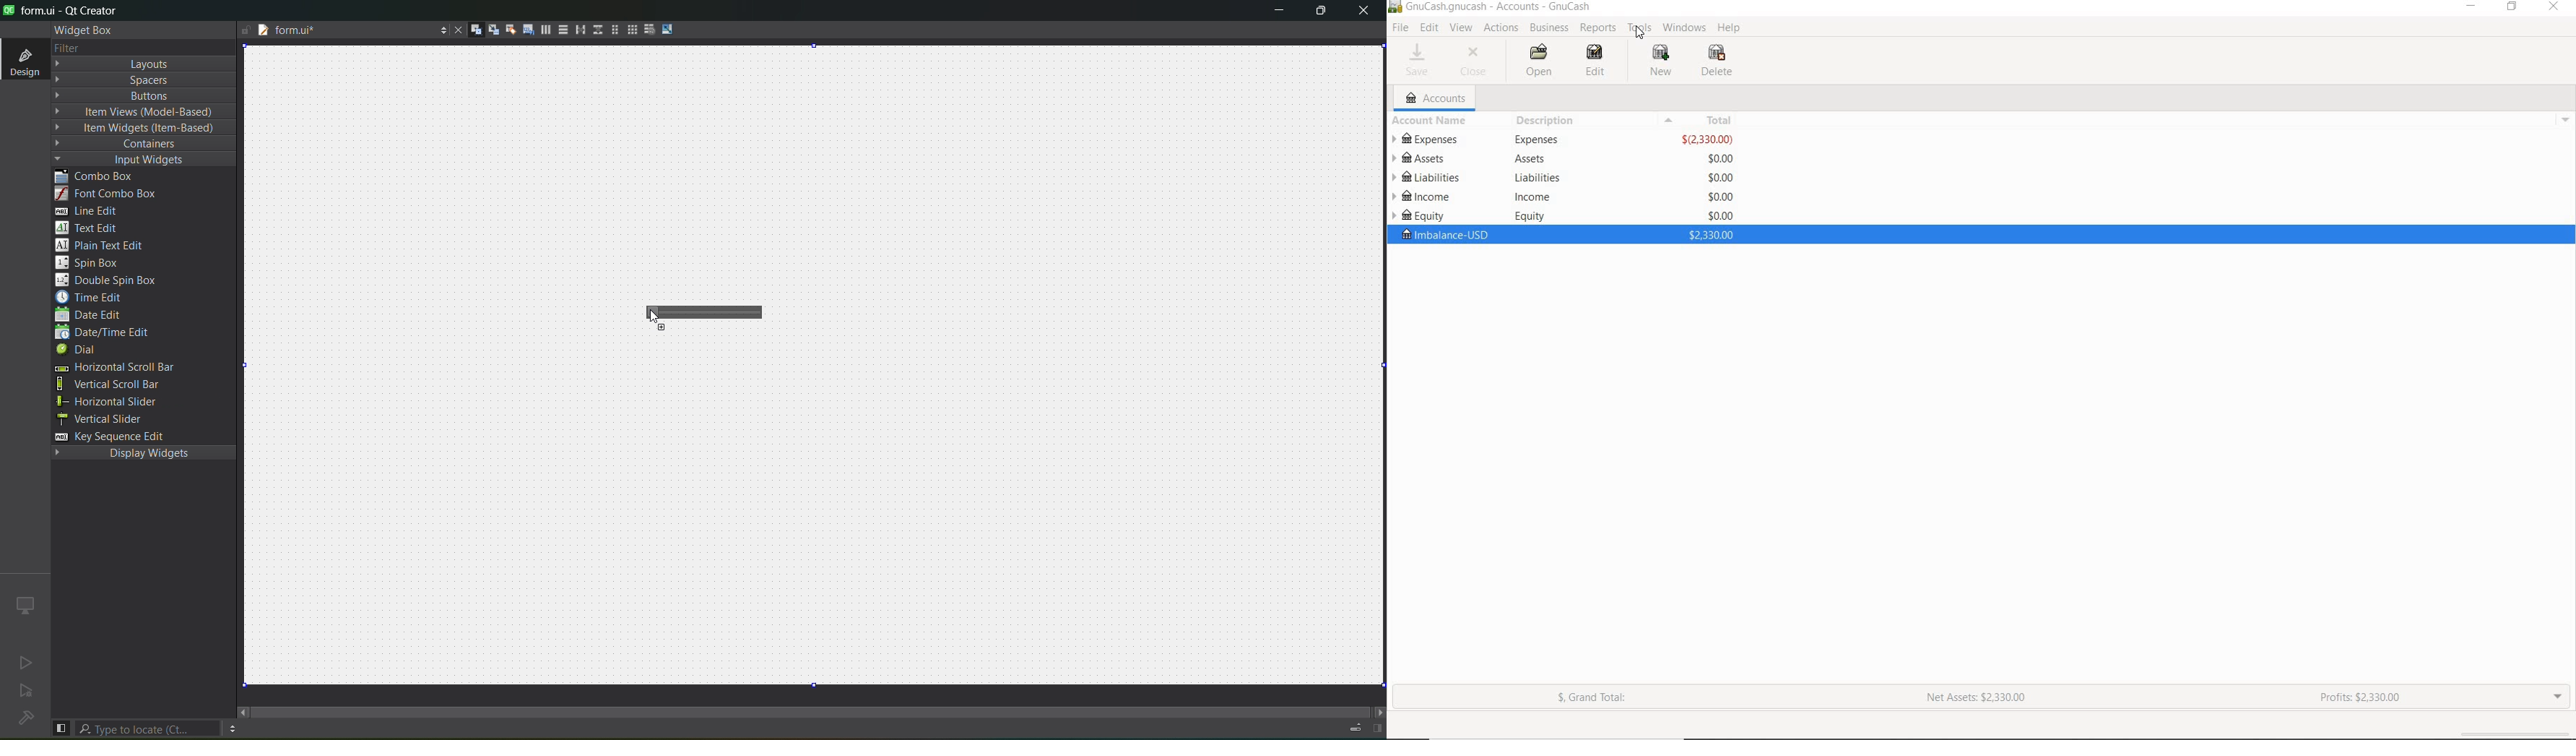  What do you see at coordinates (671, 29) in the screenshot?
I see `adjust size` at bounding box center [671, 29].